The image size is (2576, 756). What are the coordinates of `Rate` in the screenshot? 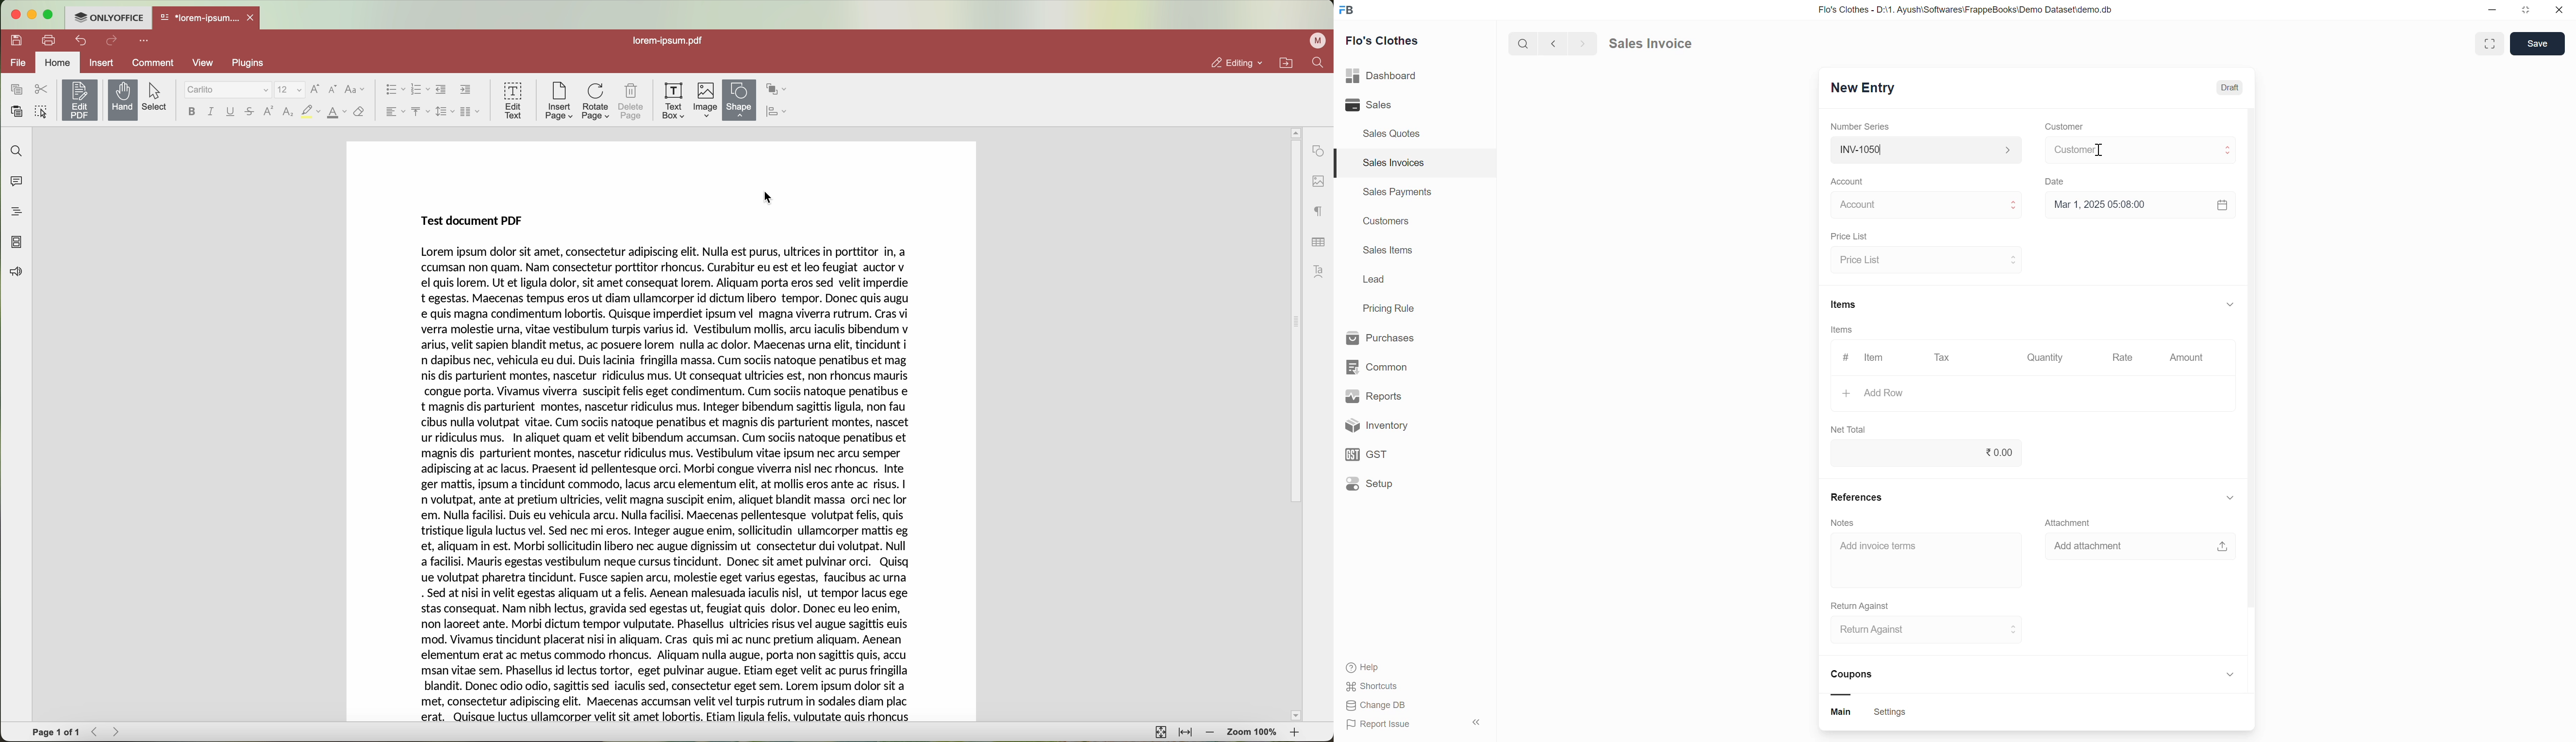 It's located at (2124, 358).